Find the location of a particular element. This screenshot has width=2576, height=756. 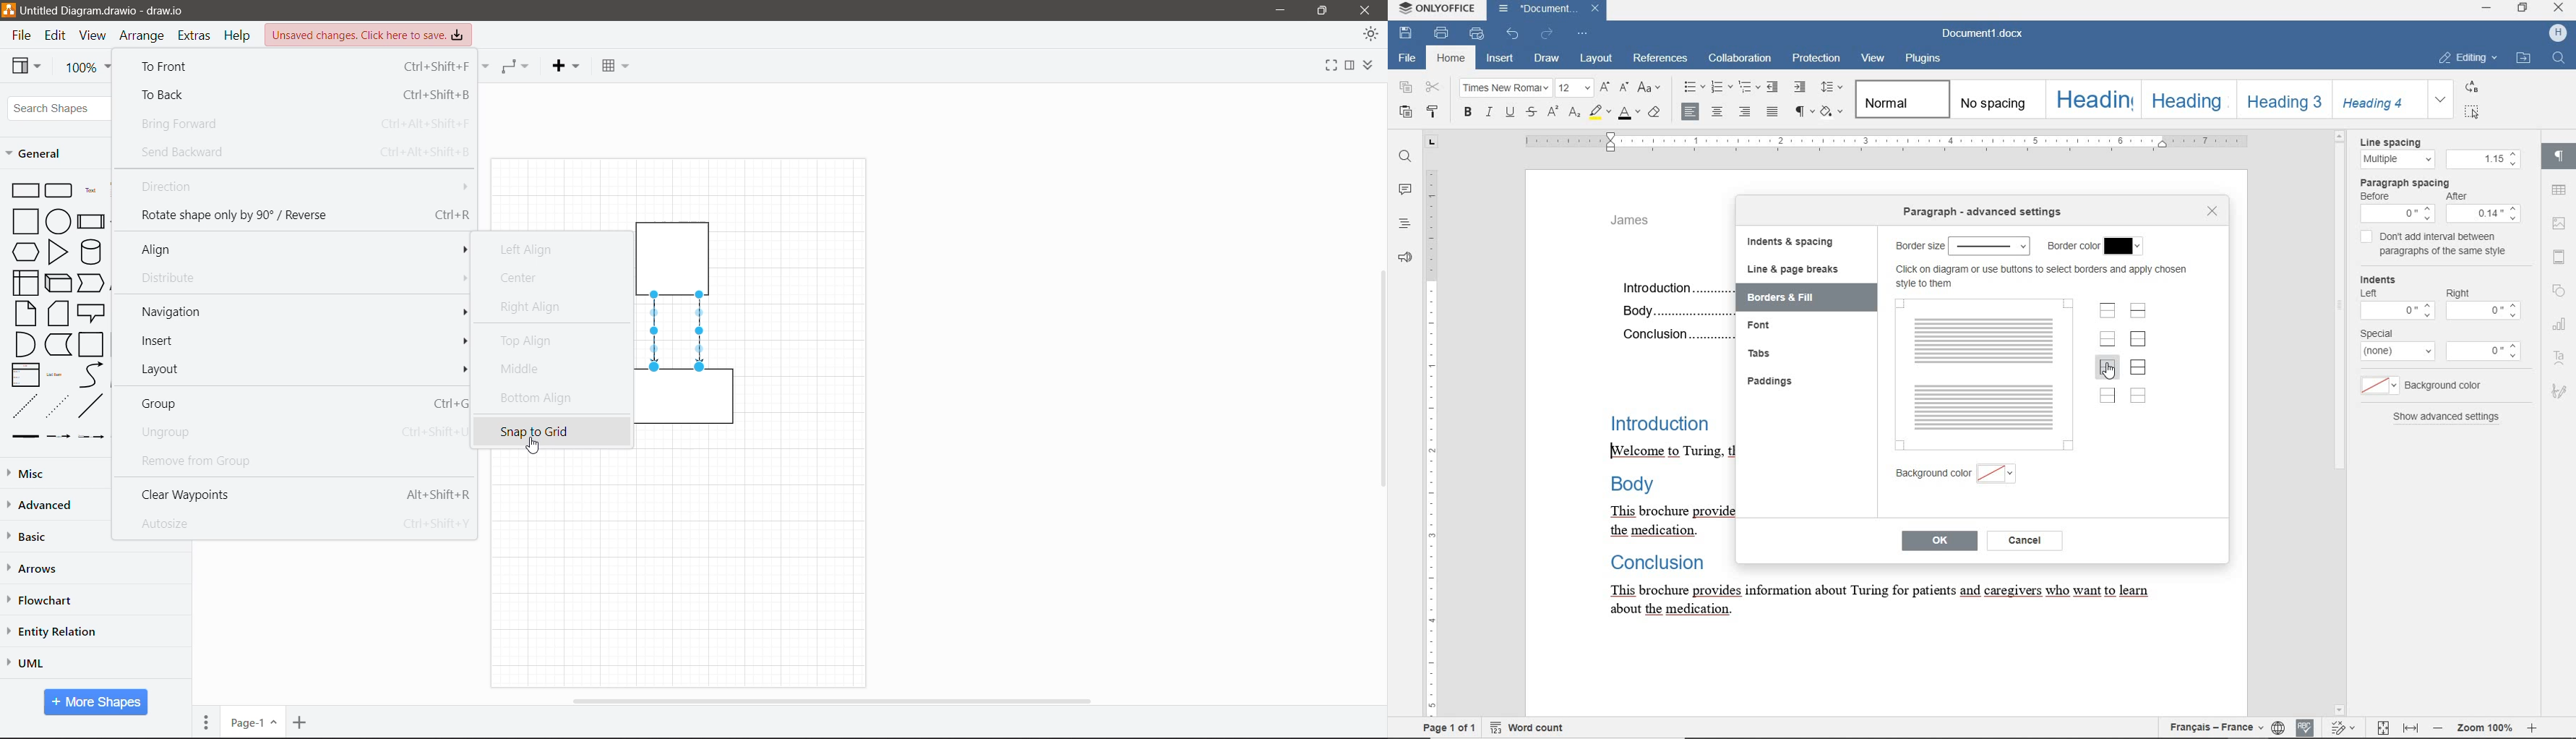

Line spacing is located at coordinates (2402, 142).